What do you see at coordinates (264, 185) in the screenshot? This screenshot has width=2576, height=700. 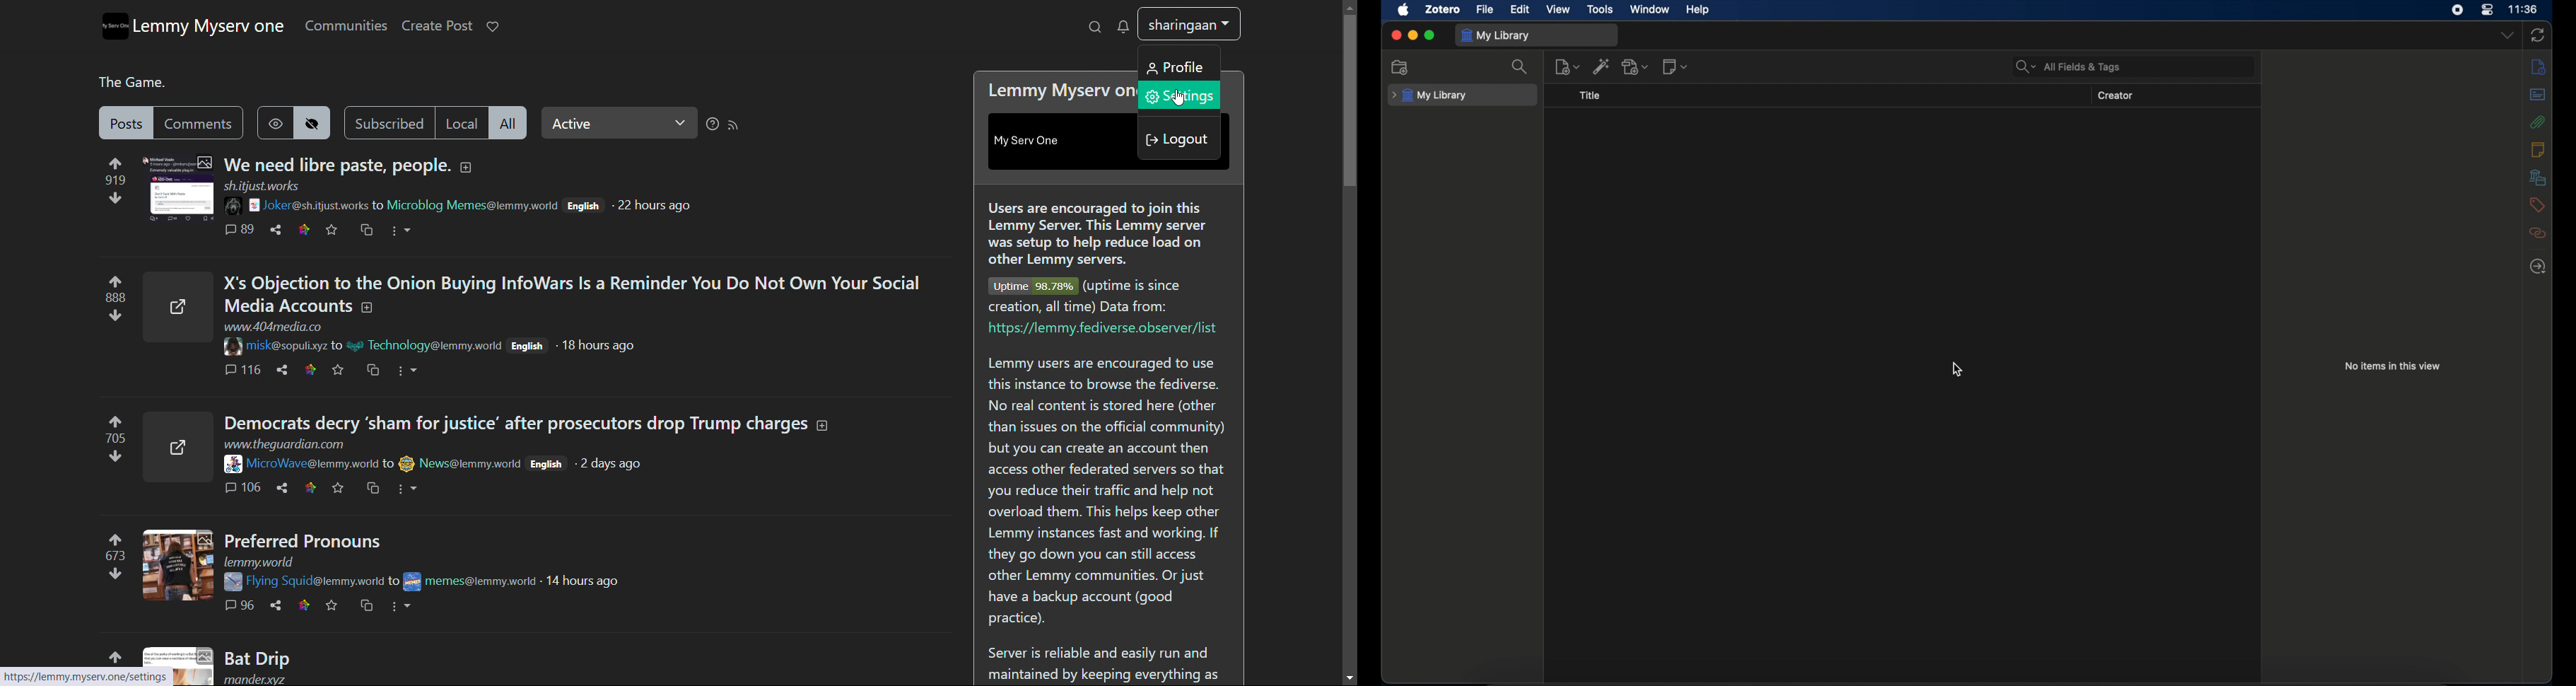 I see `URL` at bounding box center [264, 185].